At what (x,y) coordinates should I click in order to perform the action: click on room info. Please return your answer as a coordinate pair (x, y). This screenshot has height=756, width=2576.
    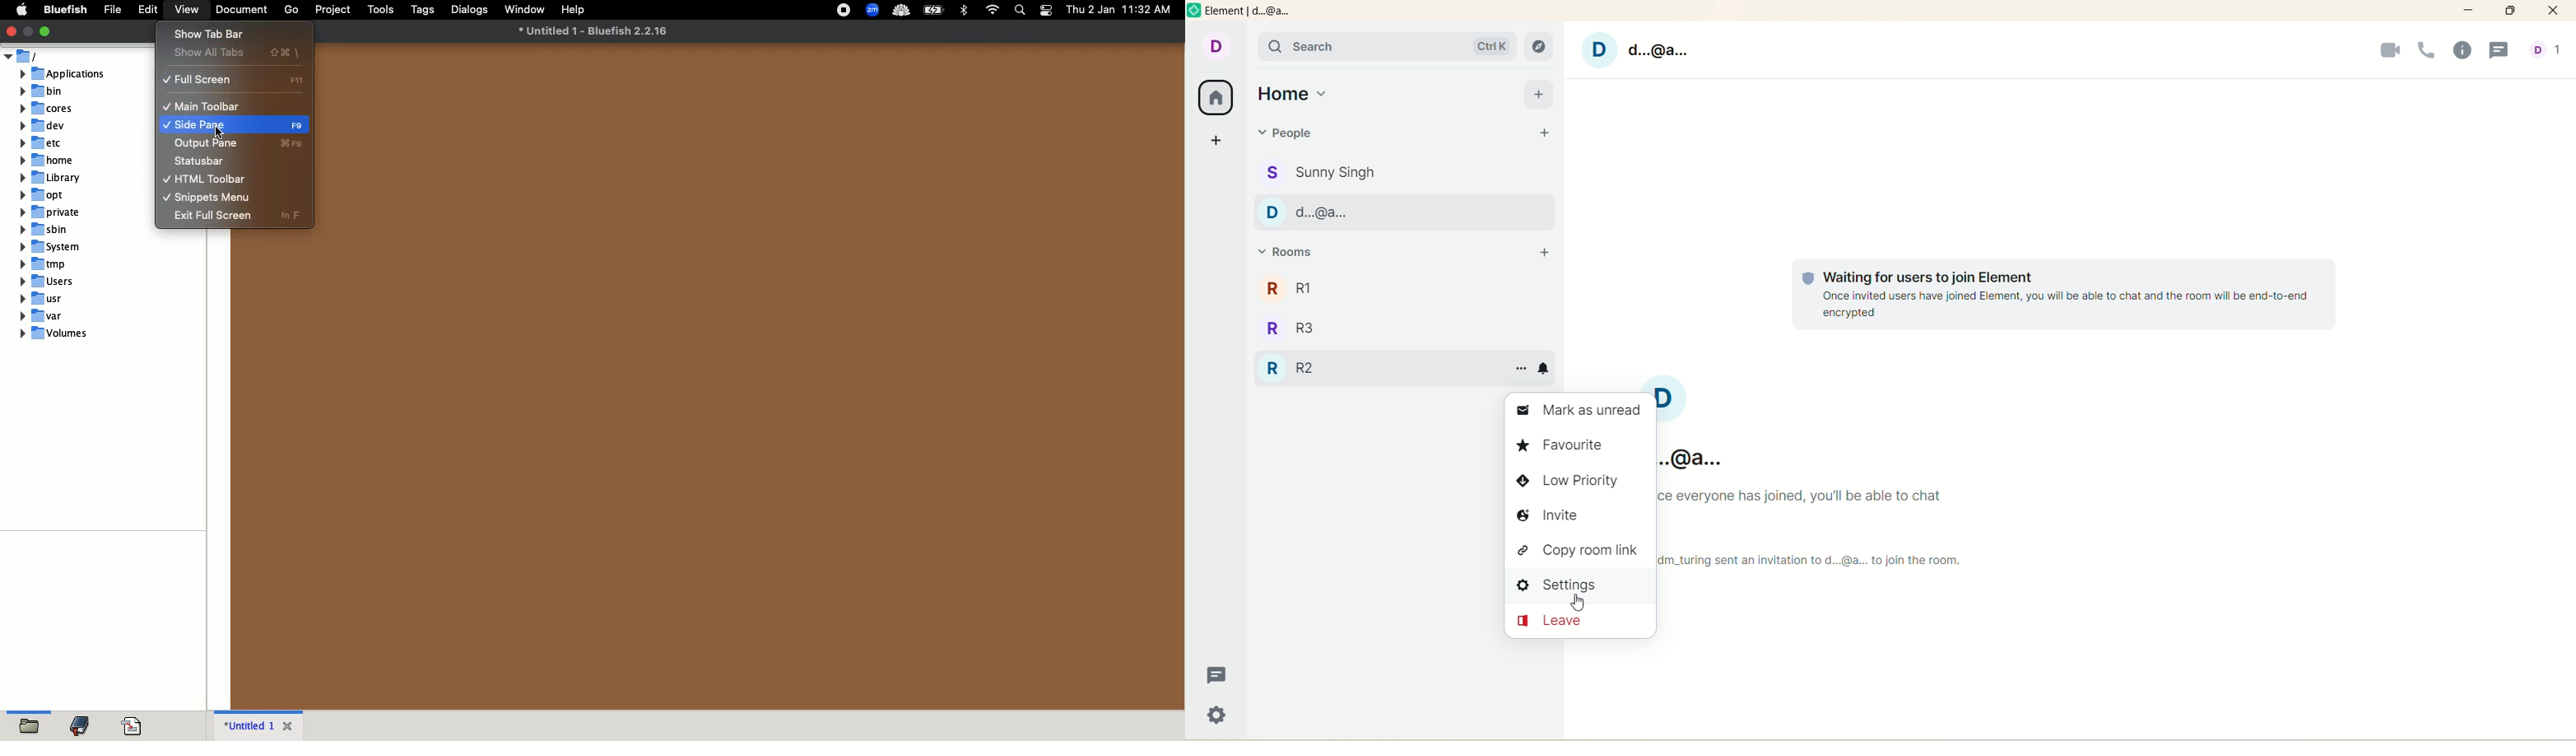
    Looking at the image, I should click on (2466, 51).